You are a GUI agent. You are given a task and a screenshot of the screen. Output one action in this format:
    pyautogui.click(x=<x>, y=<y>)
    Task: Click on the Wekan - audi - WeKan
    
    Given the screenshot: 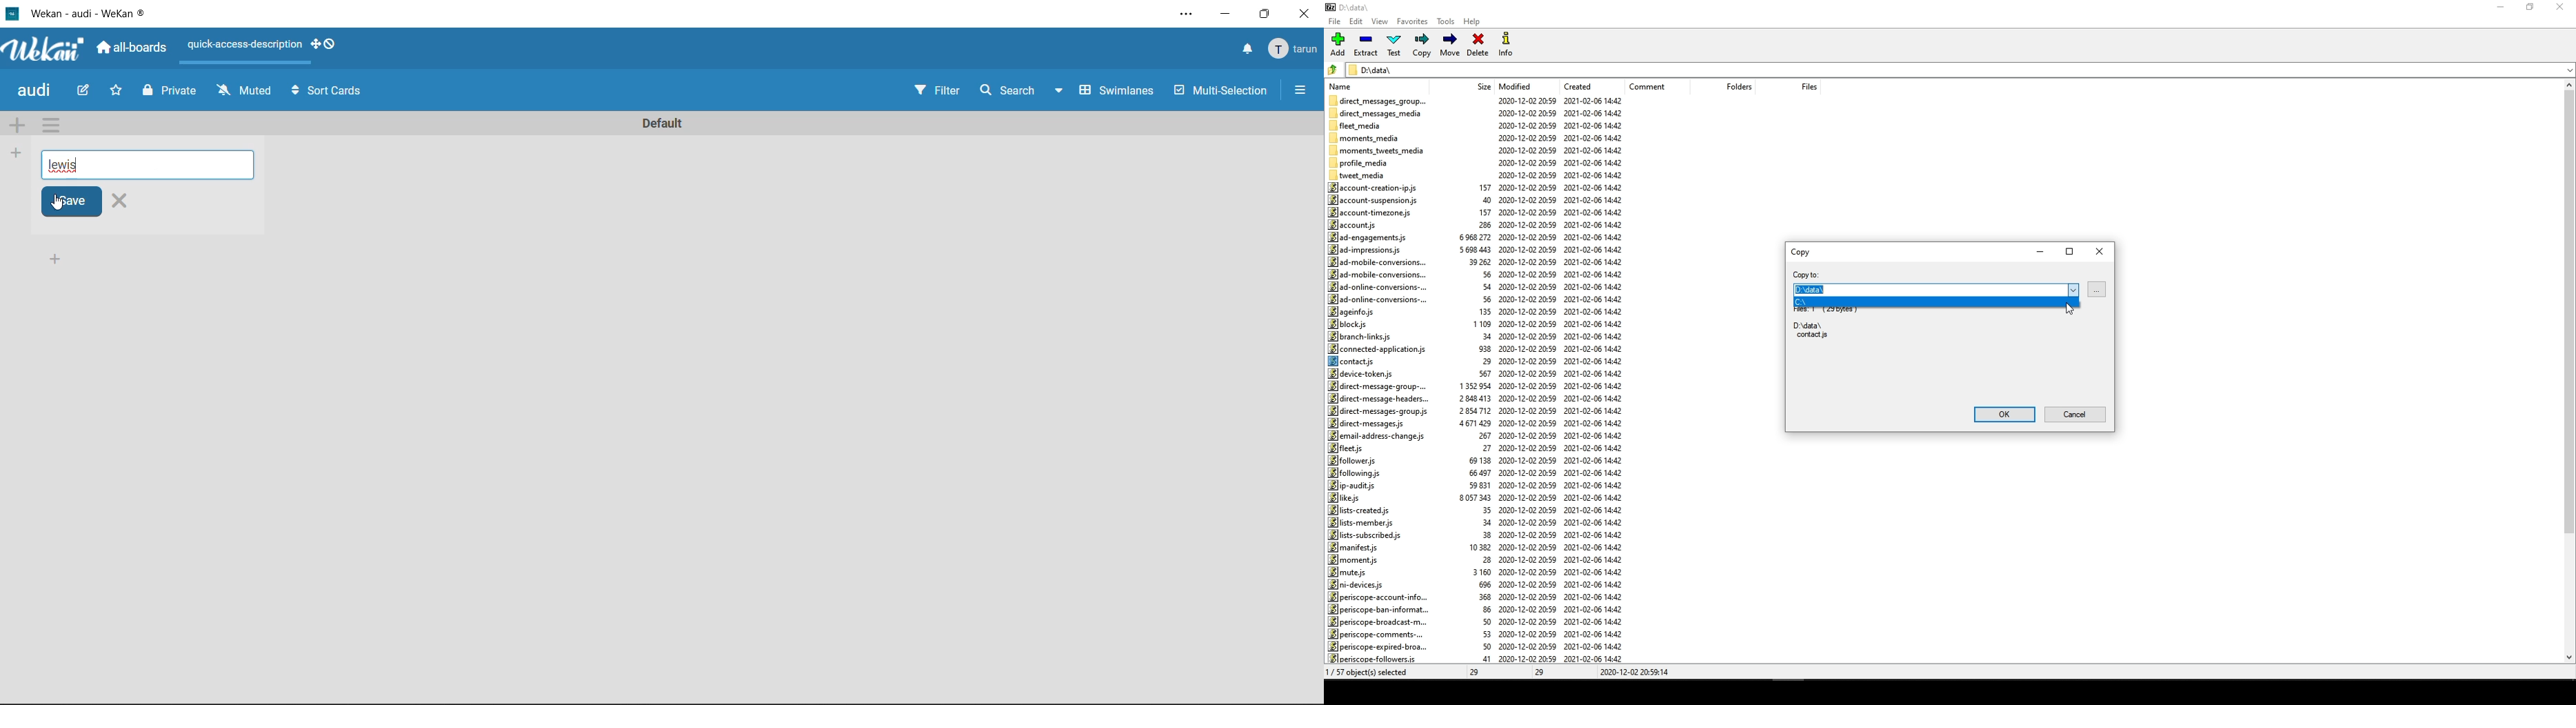 What is the action you would take?
    pyautogui.click(x=82, y=12)
    